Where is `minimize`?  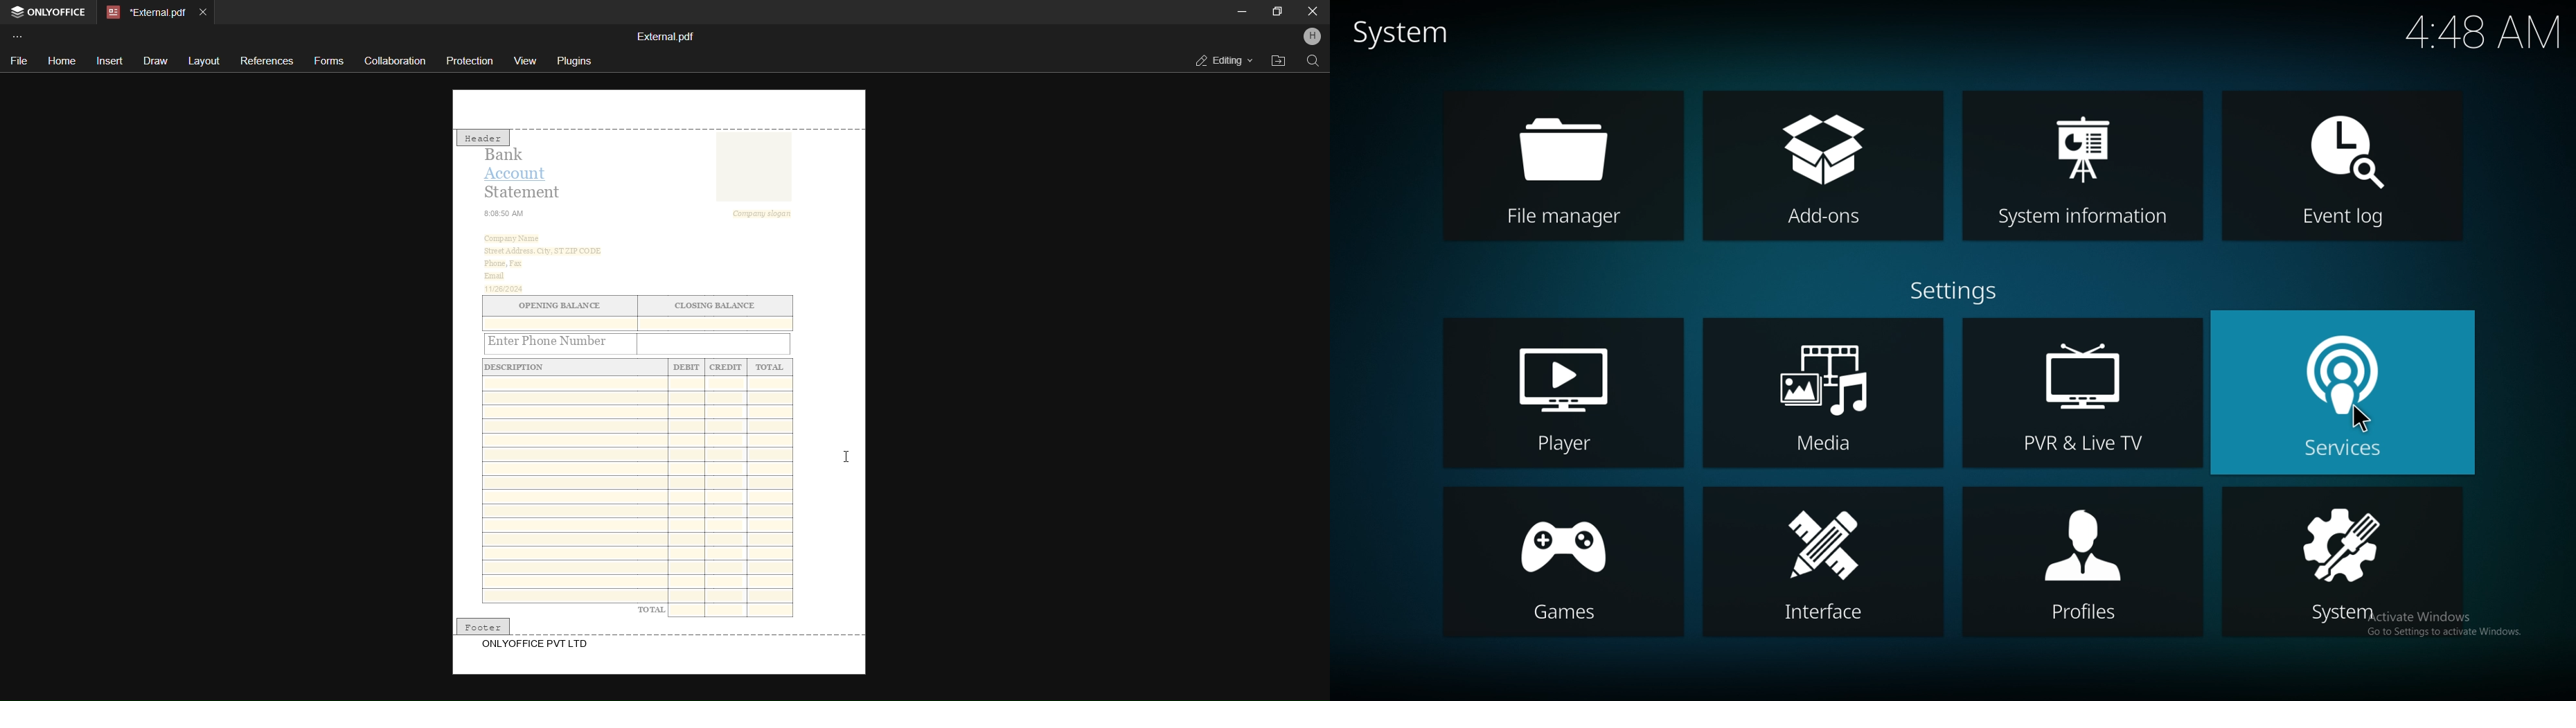
minimize is located at coordinates (1242, 11).